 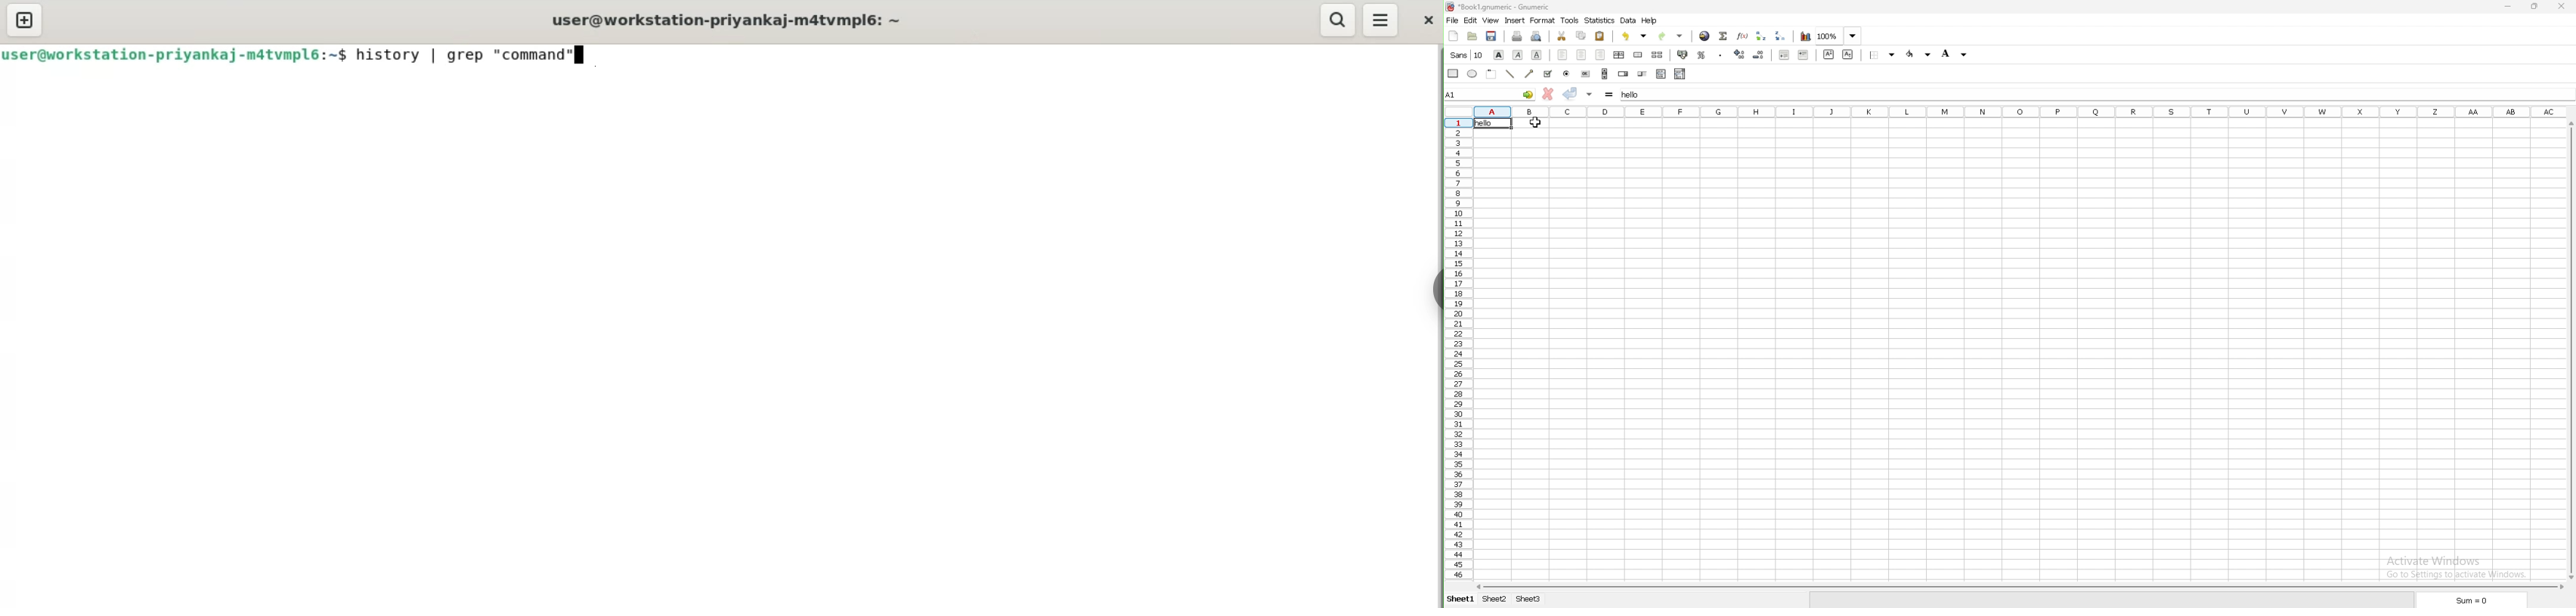 I want to click on scroll bar, so click(x=2021, y=587).